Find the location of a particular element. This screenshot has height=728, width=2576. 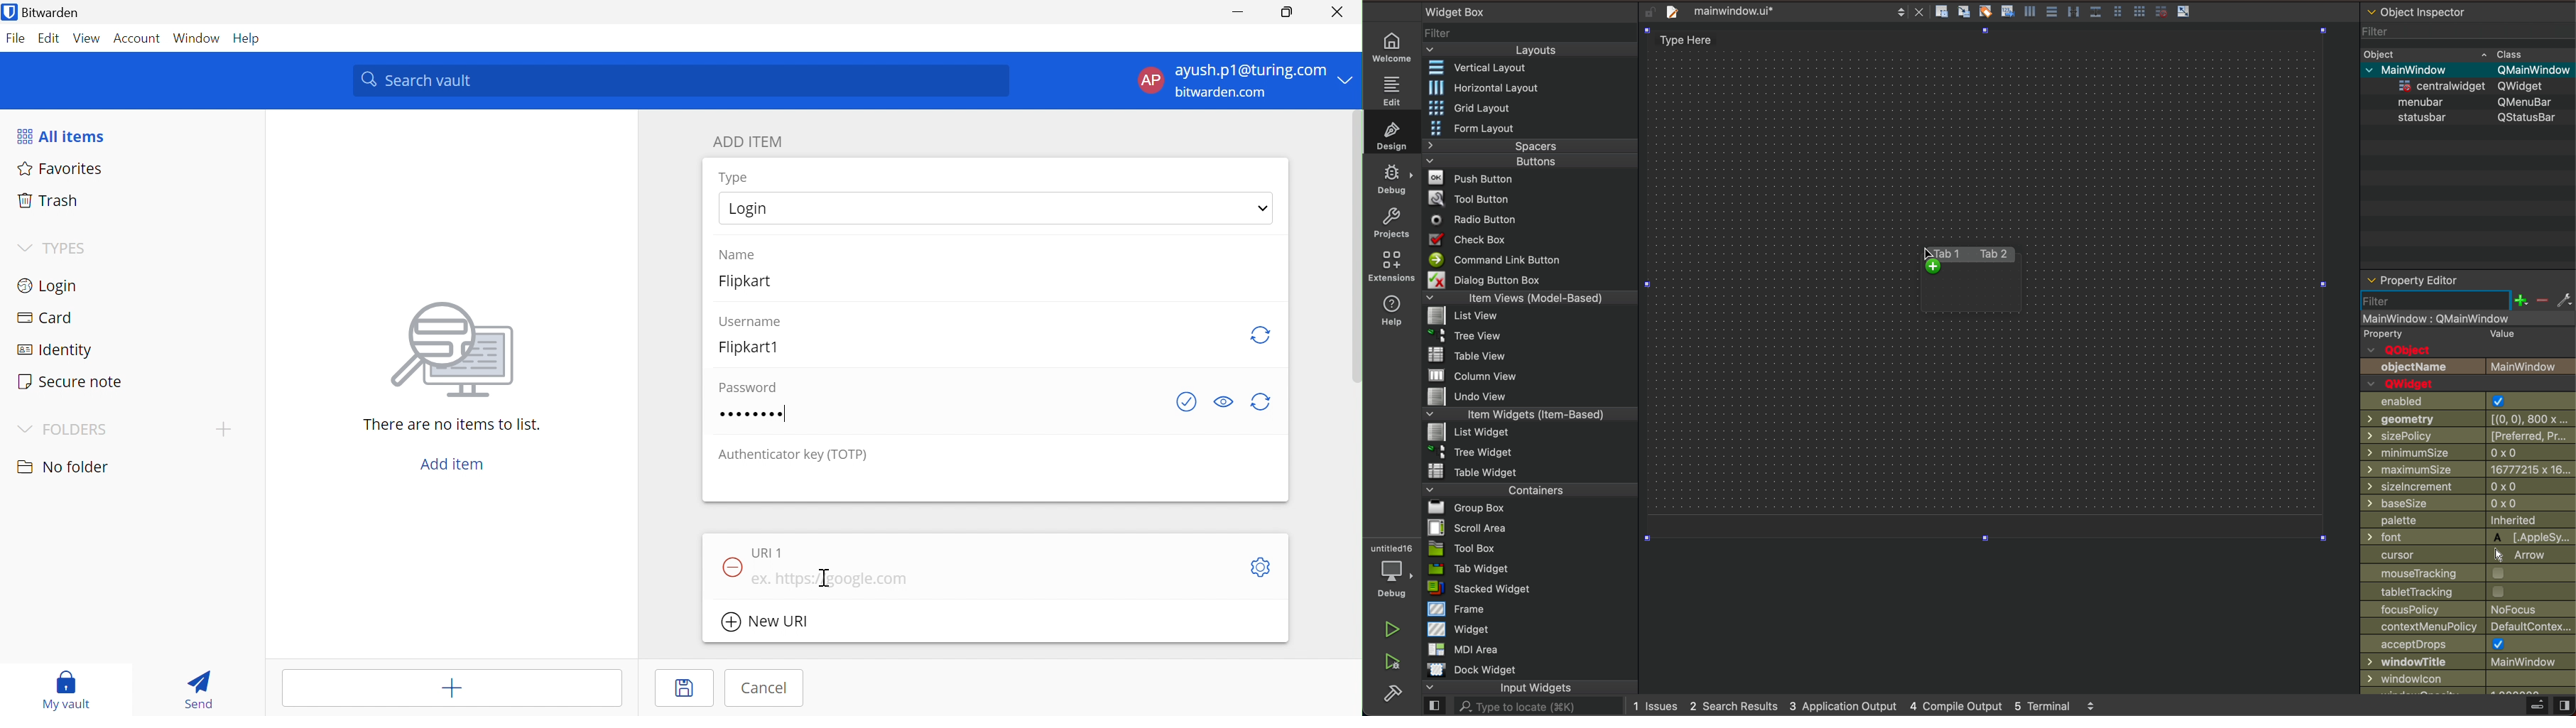

filter section is located at coordinates (2469, 300).